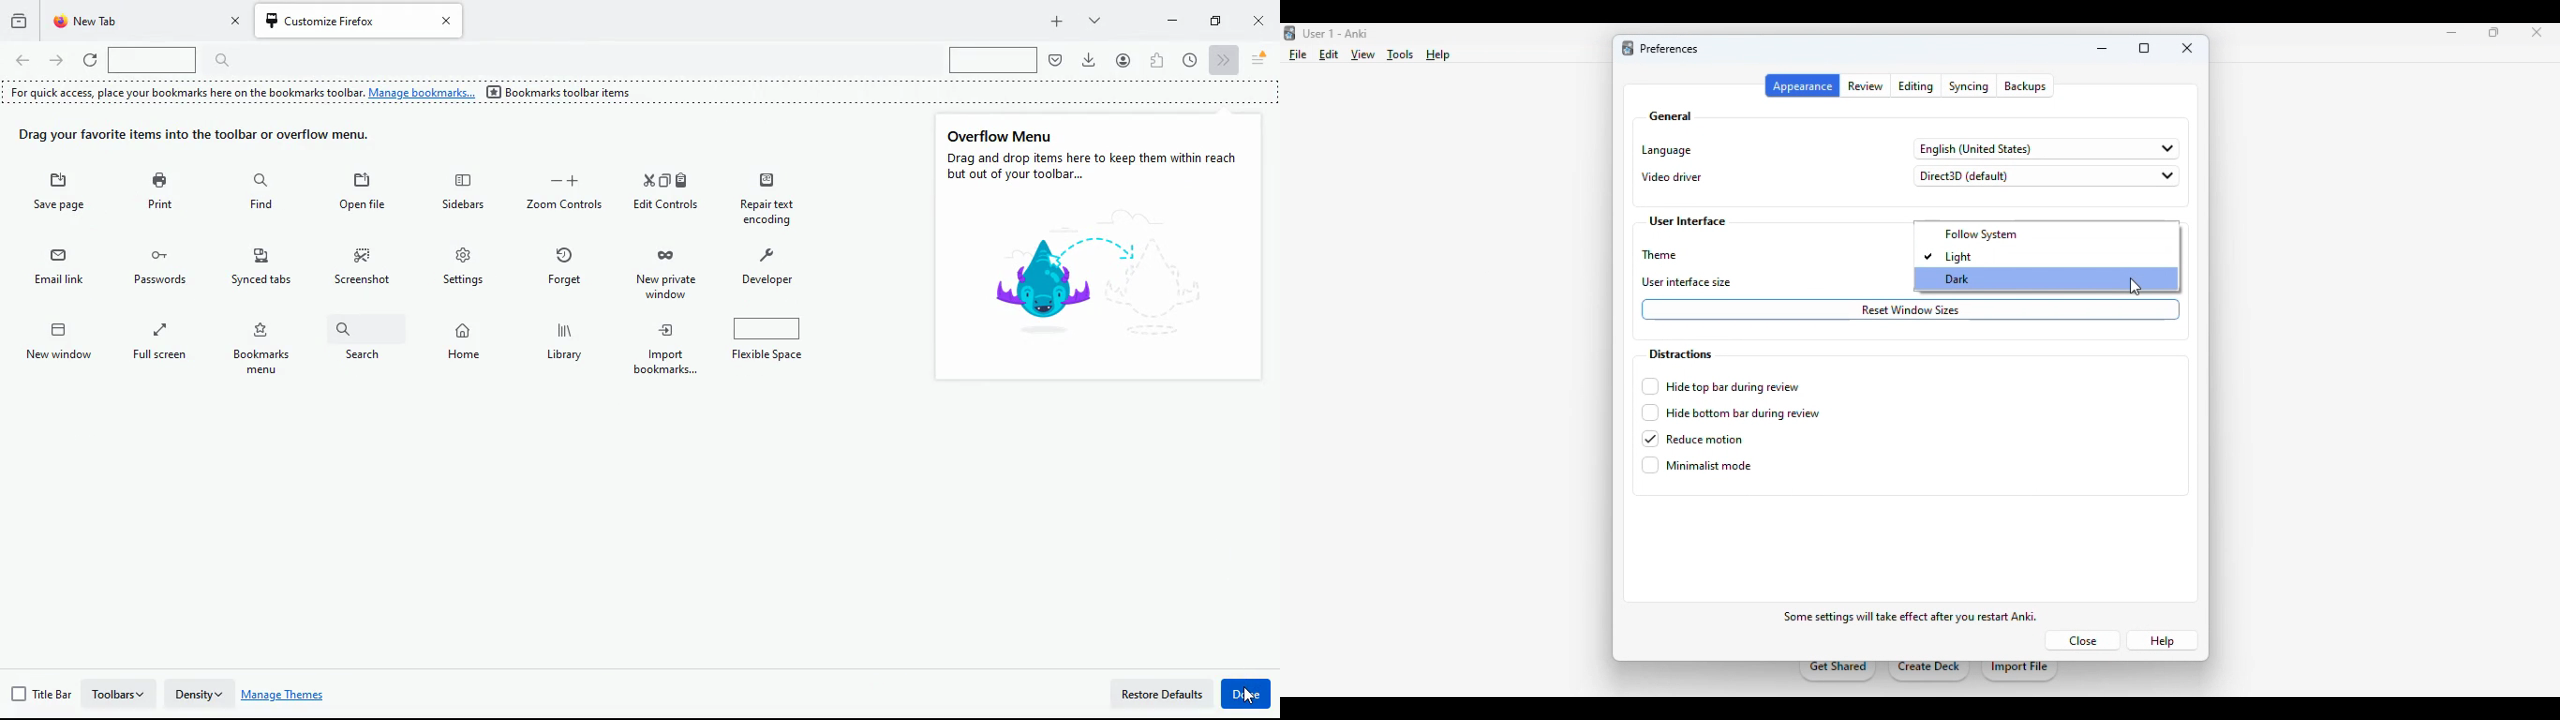 The image size is (2576, 728). What do you see at coordinates (467, 266) in the screenshot?
I see `screenshot` at bounding box center [467, 266].